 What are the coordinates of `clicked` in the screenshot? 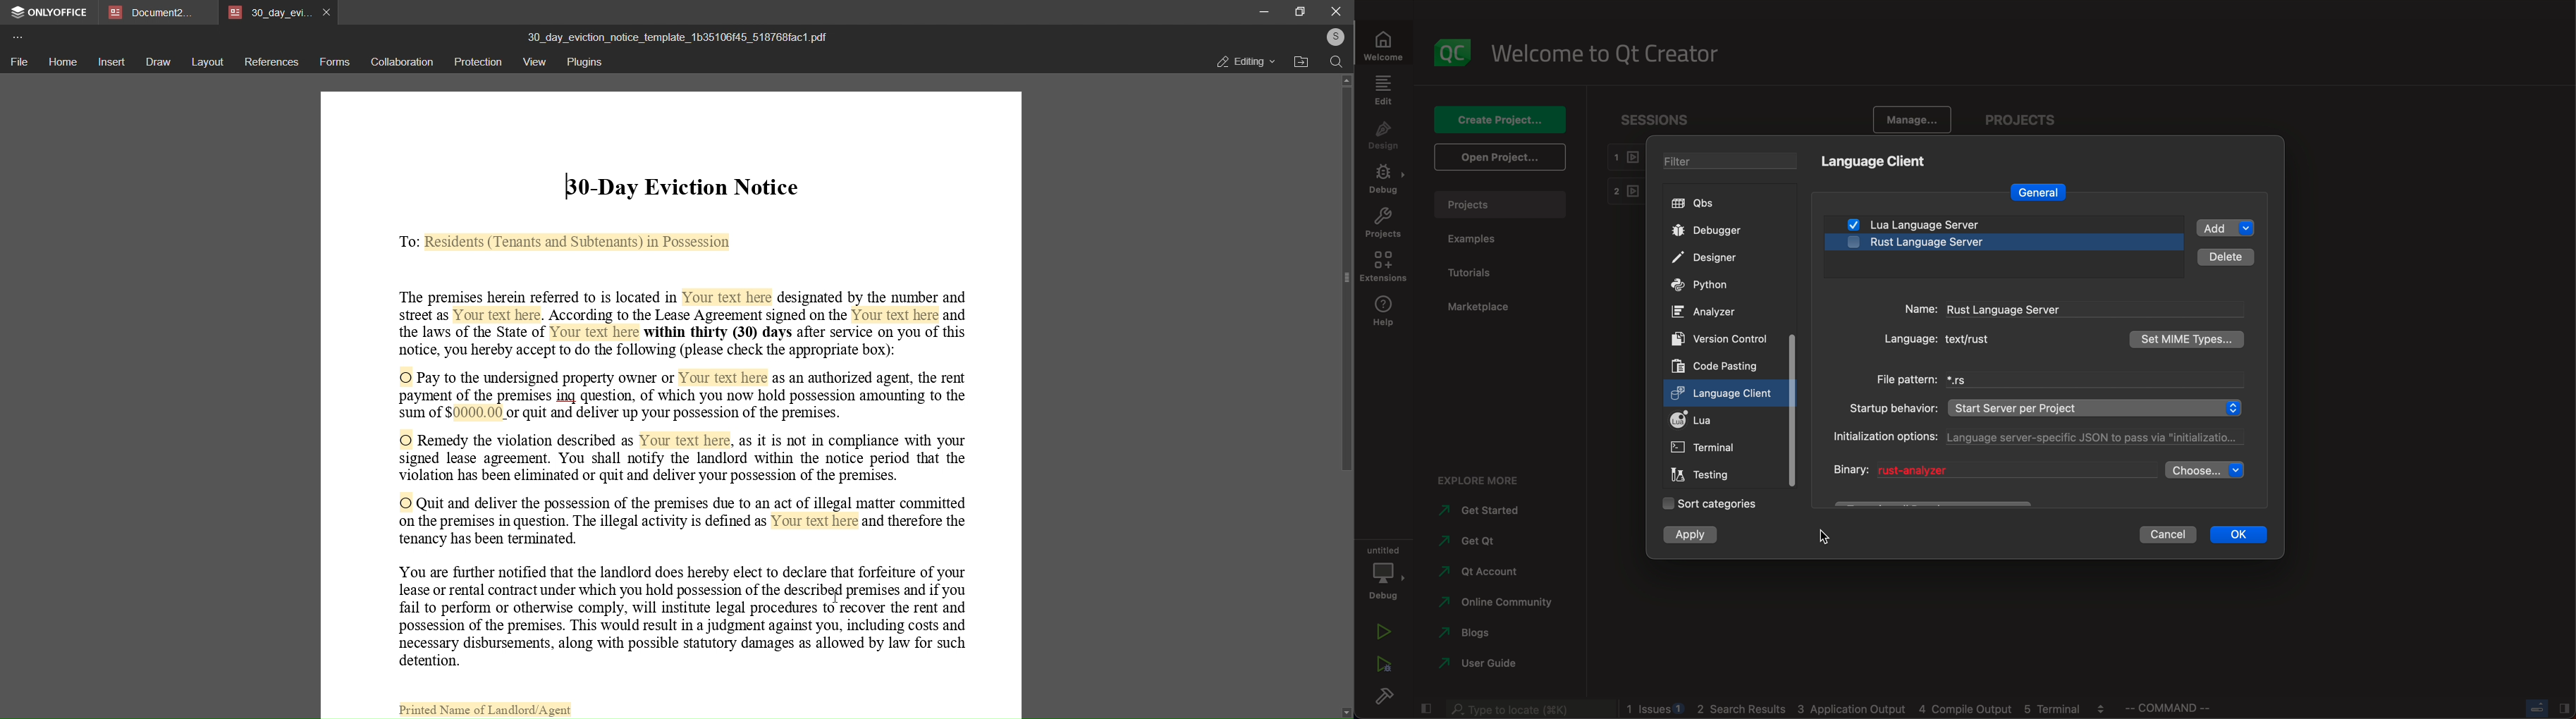 It's located at (1725, 394).